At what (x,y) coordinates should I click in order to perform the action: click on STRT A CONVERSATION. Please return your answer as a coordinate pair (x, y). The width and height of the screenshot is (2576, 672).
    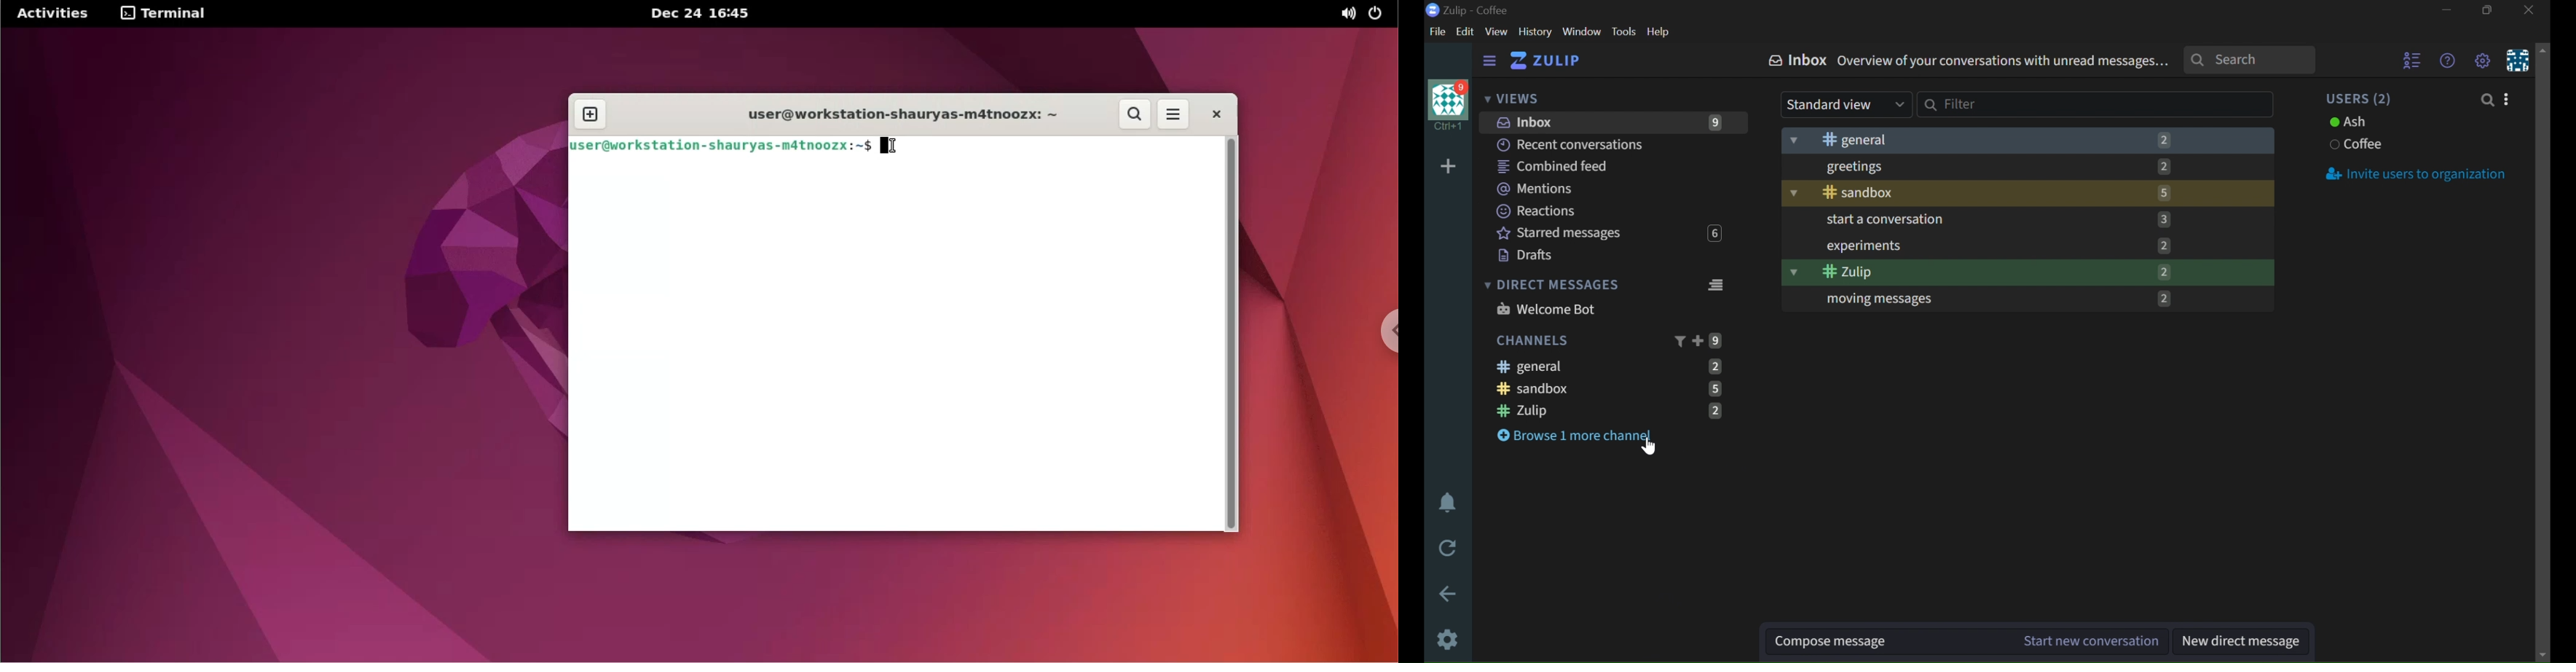
    Looking at the image, I should click on (2025, 219).